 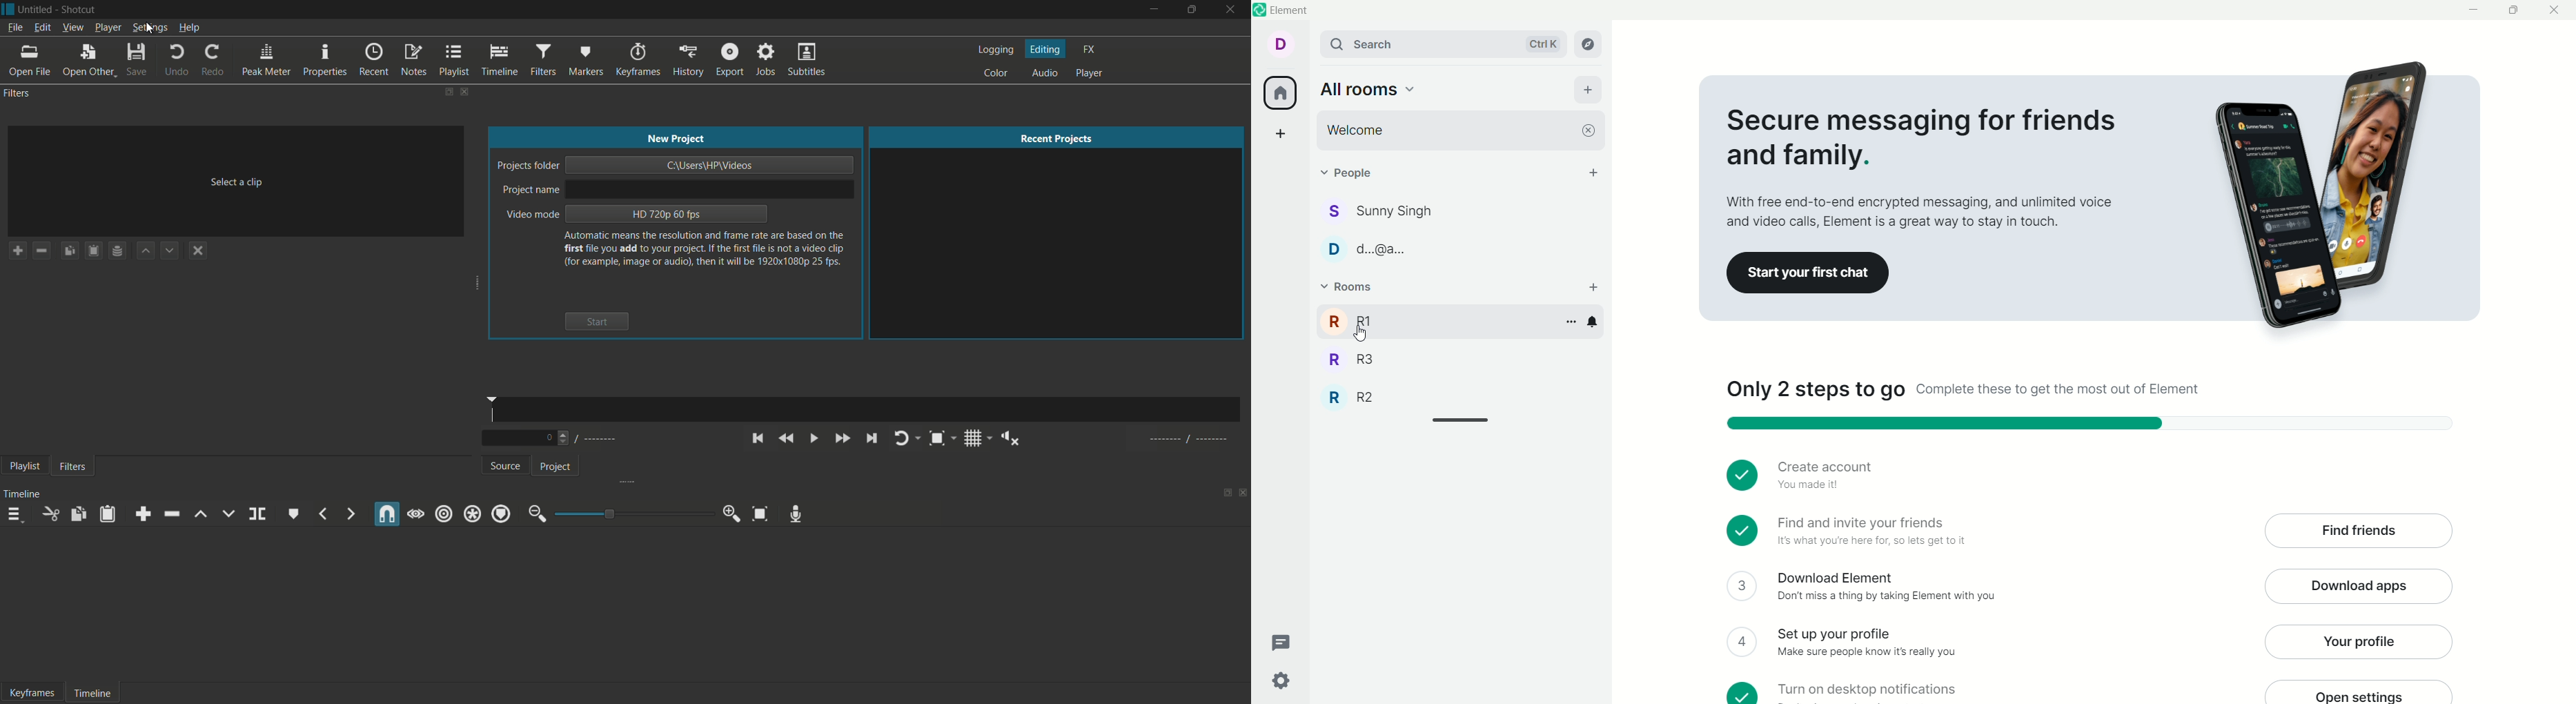 What do you see at coordinates (1058, 139) in the screenshot?
I see `recent projects` at bounding box center [1058, 139].